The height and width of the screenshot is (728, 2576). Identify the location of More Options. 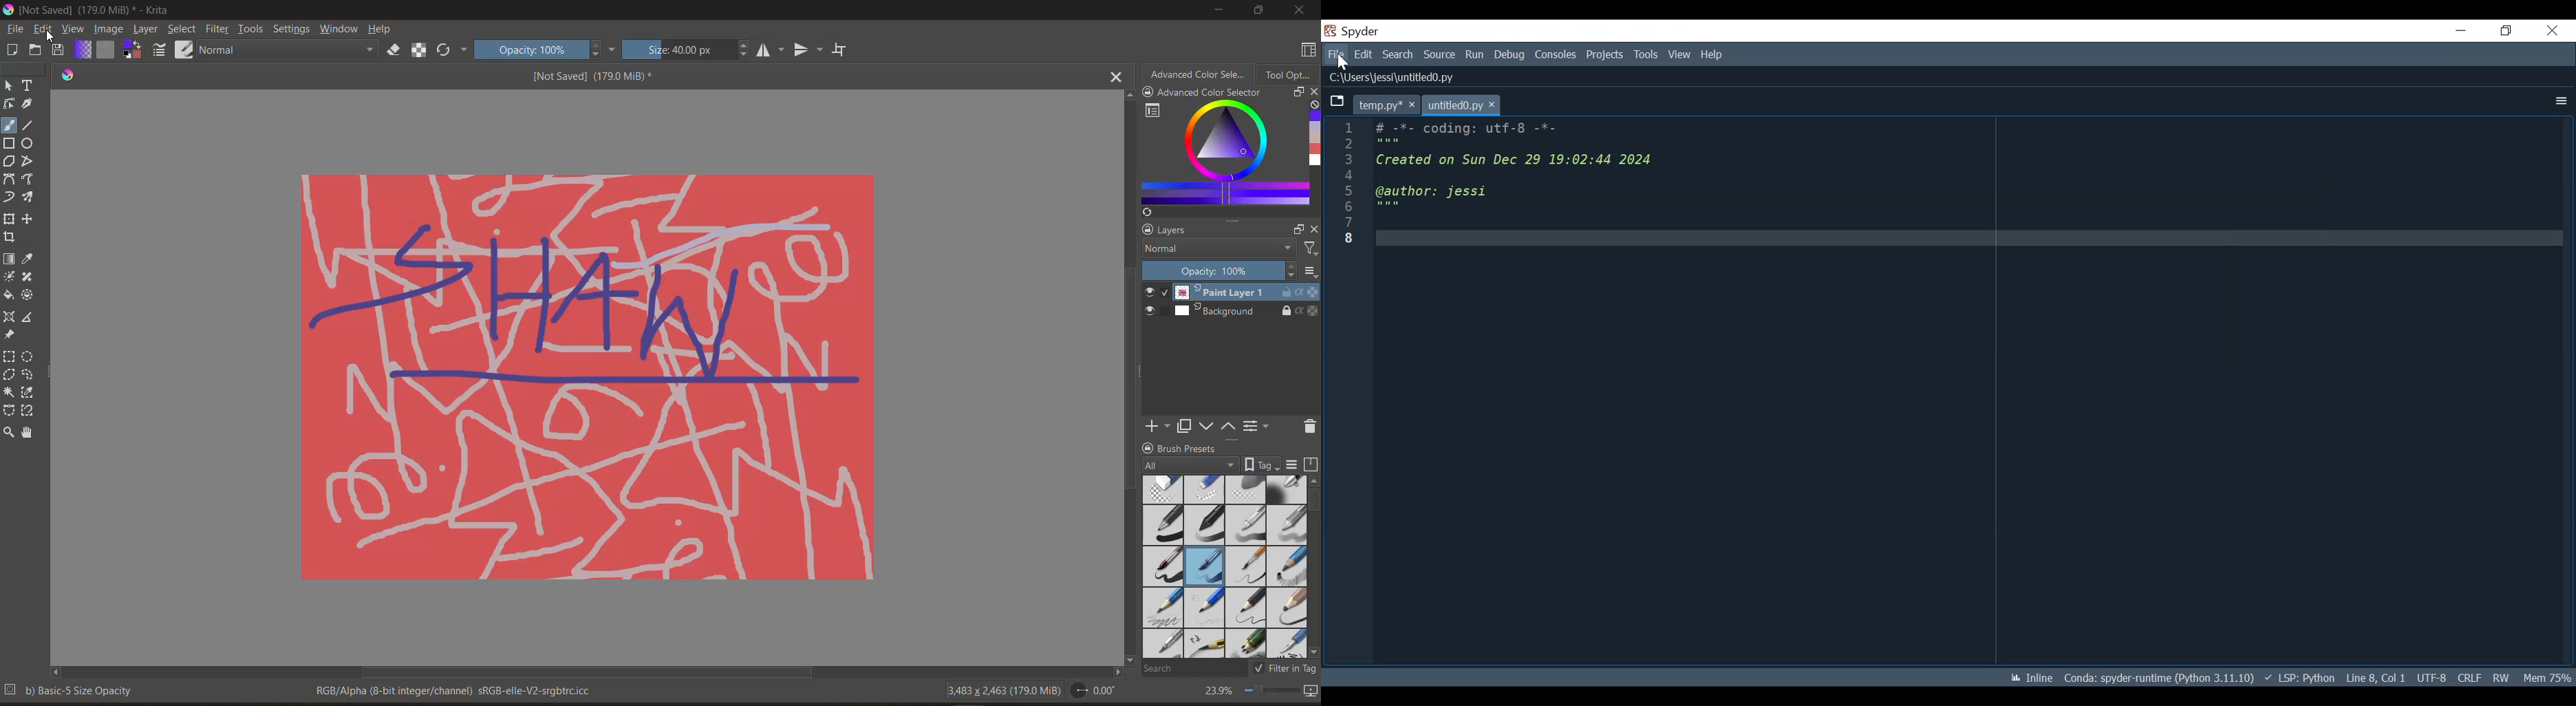
(2558, 101).